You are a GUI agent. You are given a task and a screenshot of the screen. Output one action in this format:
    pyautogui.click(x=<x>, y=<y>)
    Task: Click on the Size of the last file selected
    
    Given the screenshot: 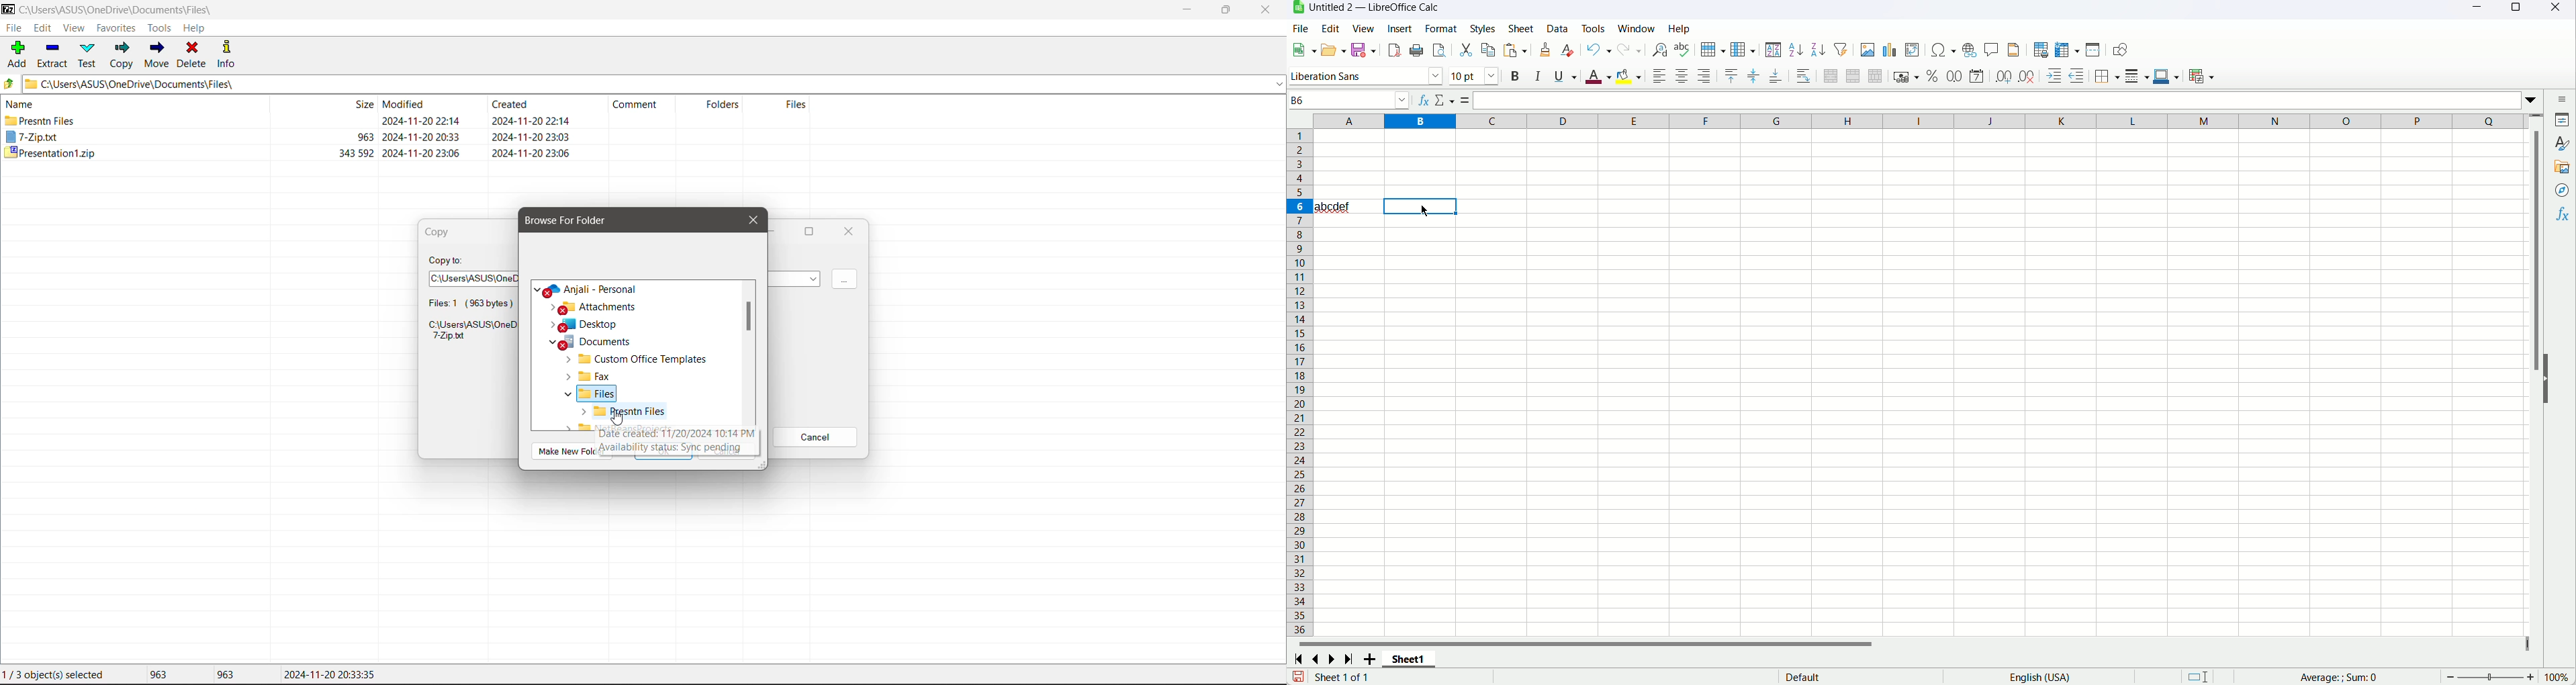 What is the action you would take?
    pyautogui.click(x=225, y=674)
    